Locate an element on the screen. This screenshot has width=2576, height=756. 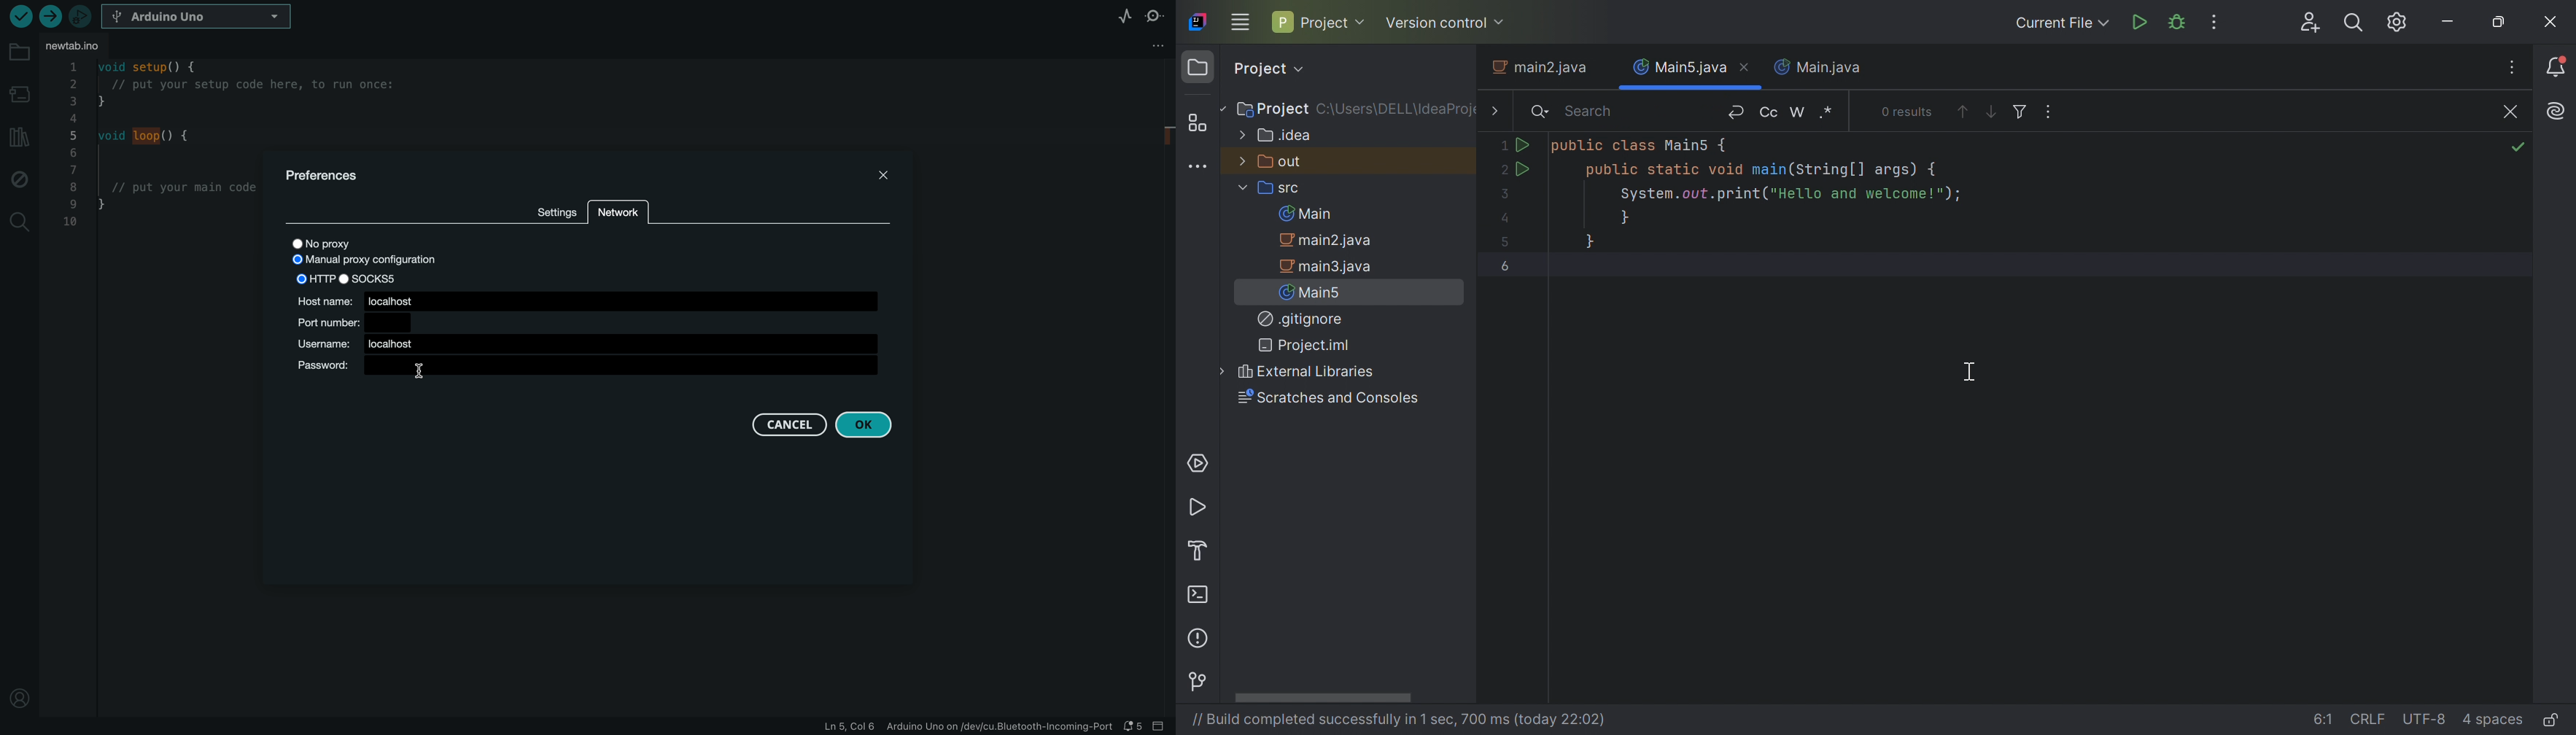
Main Menu is located at coordinates (1240, 20).